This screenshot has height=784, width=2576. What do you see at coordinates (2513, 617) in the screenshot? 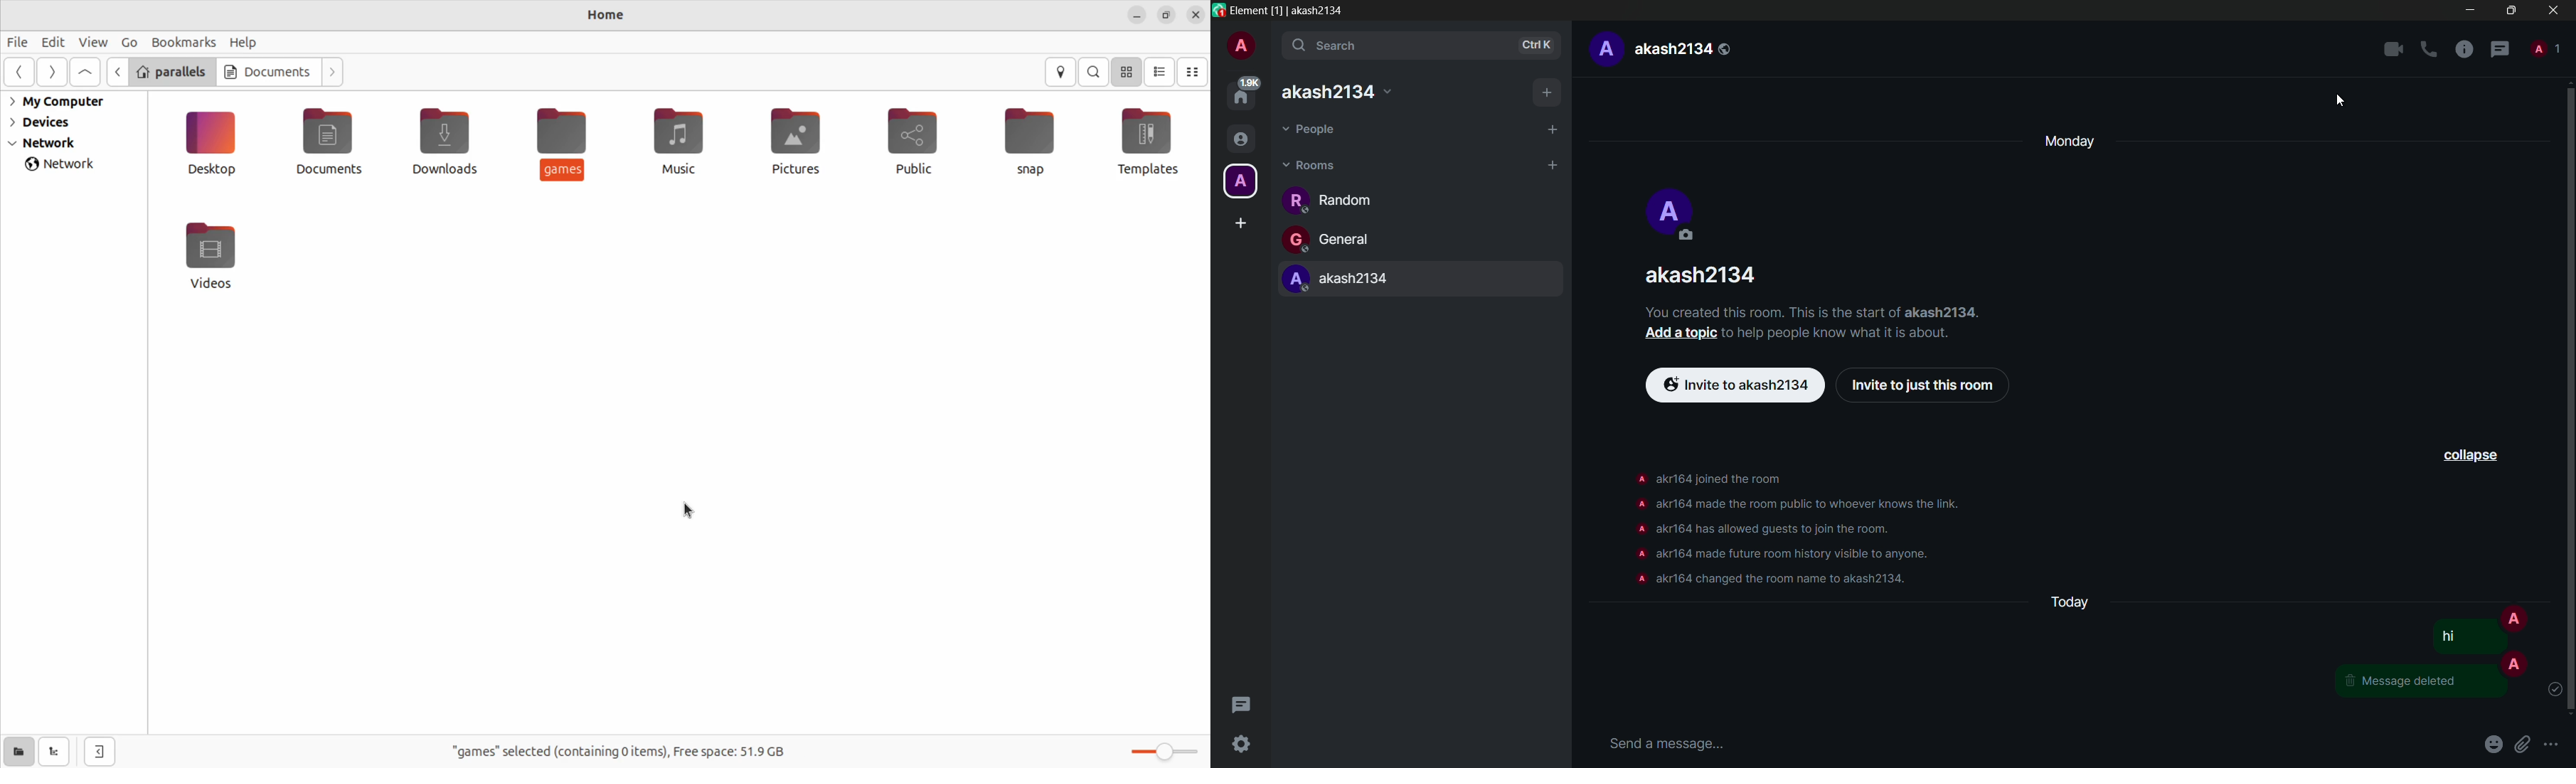
I see `profile icon` at bounding box center [2513, 617].